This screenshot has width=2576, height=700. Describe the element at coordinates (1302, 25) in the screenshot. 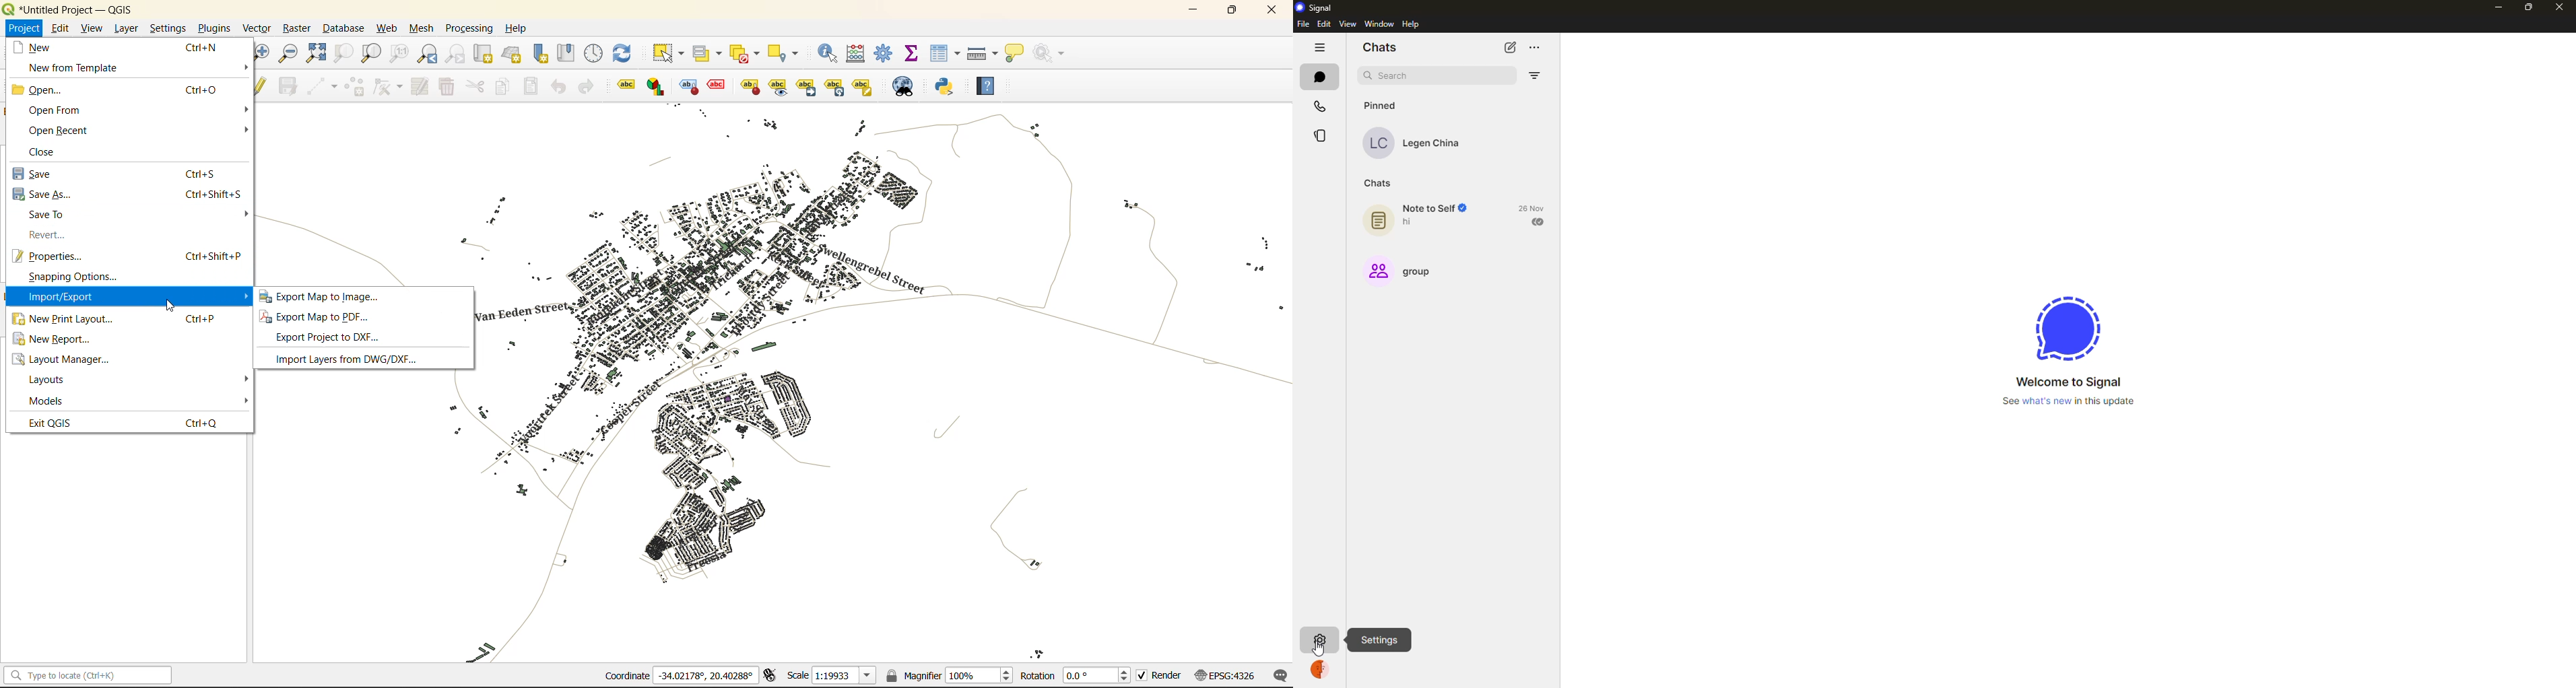

I see `file` at that location.